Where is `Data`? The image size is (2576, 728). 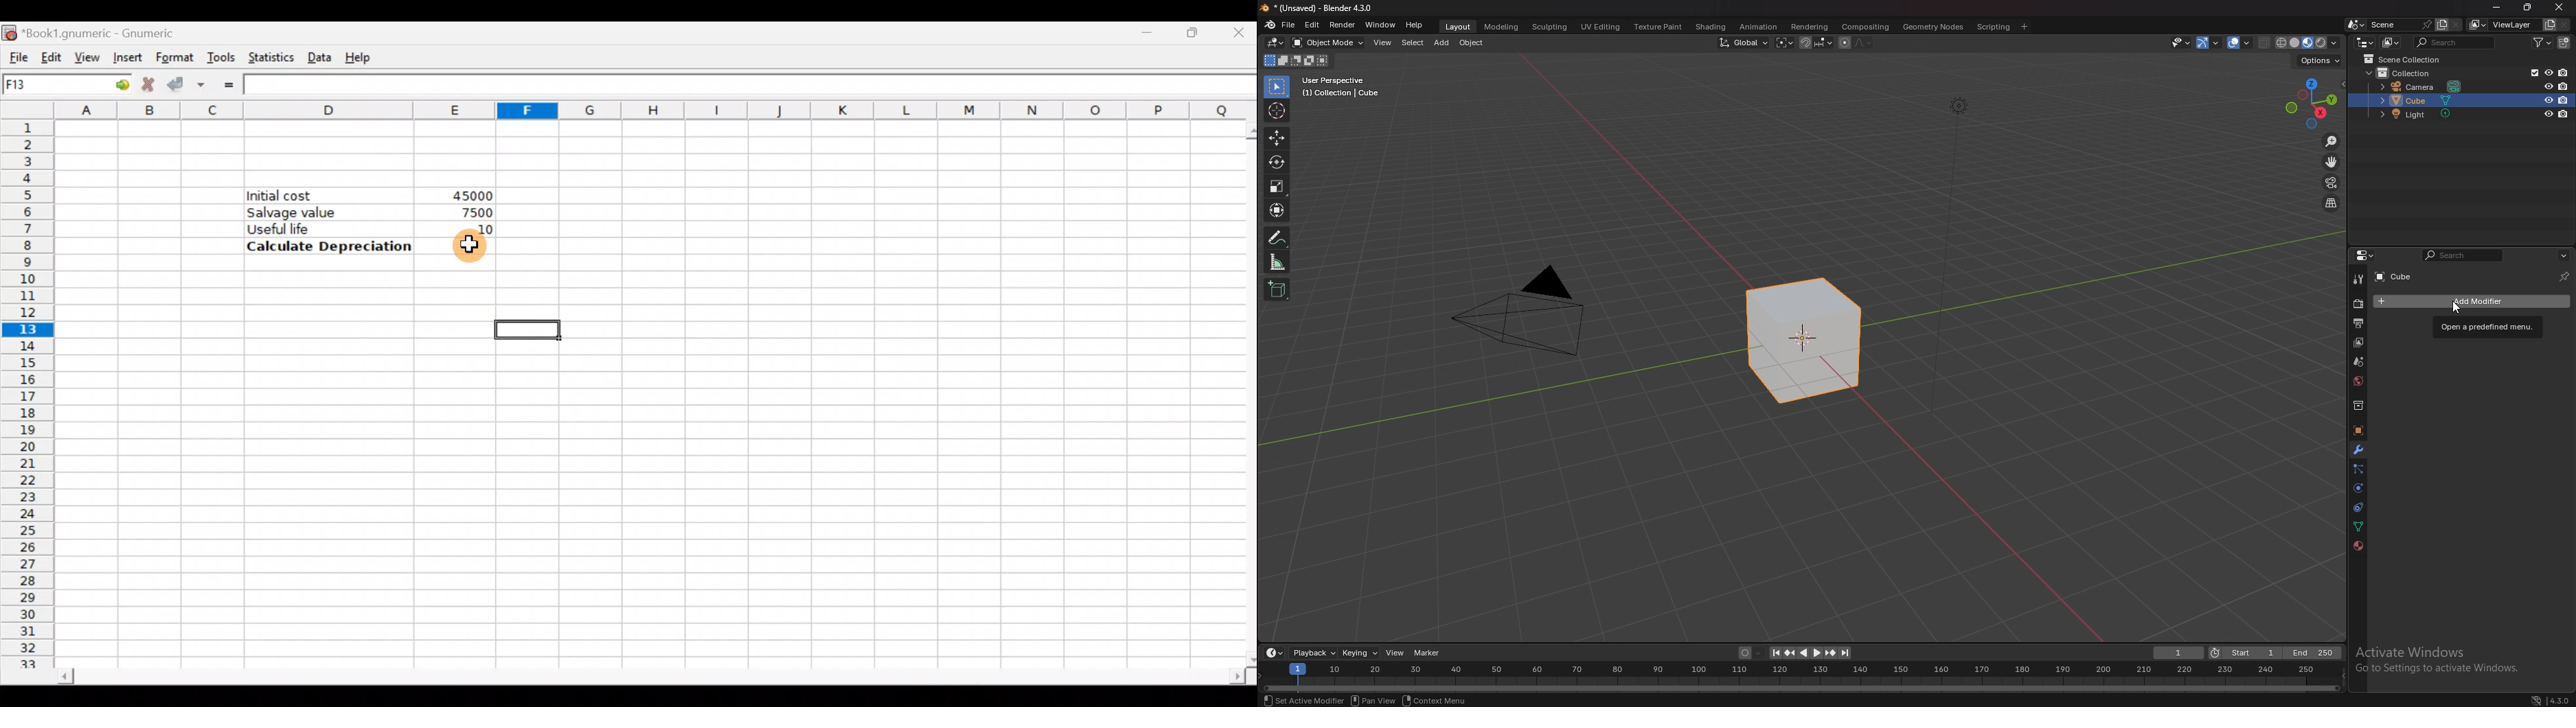
Data is located at coordinates (321, 55).